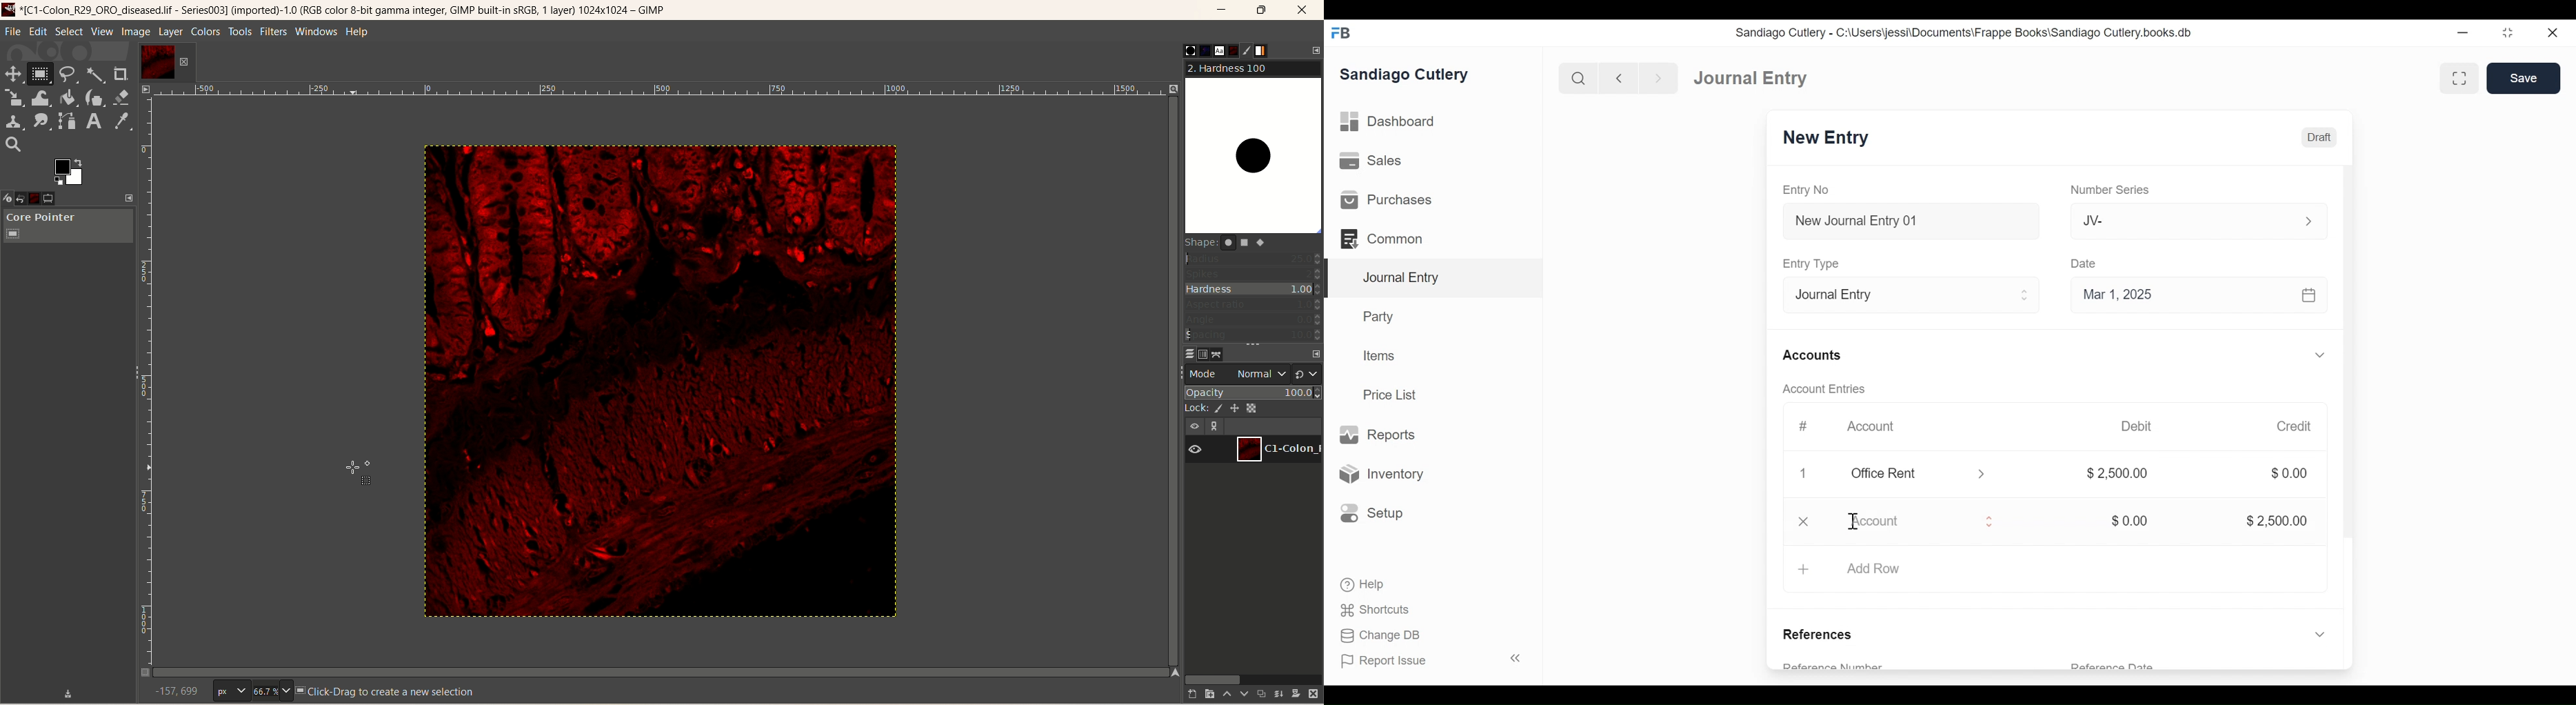 The image size is (2576, 728). I want to click on Account, so click(1925, 524).